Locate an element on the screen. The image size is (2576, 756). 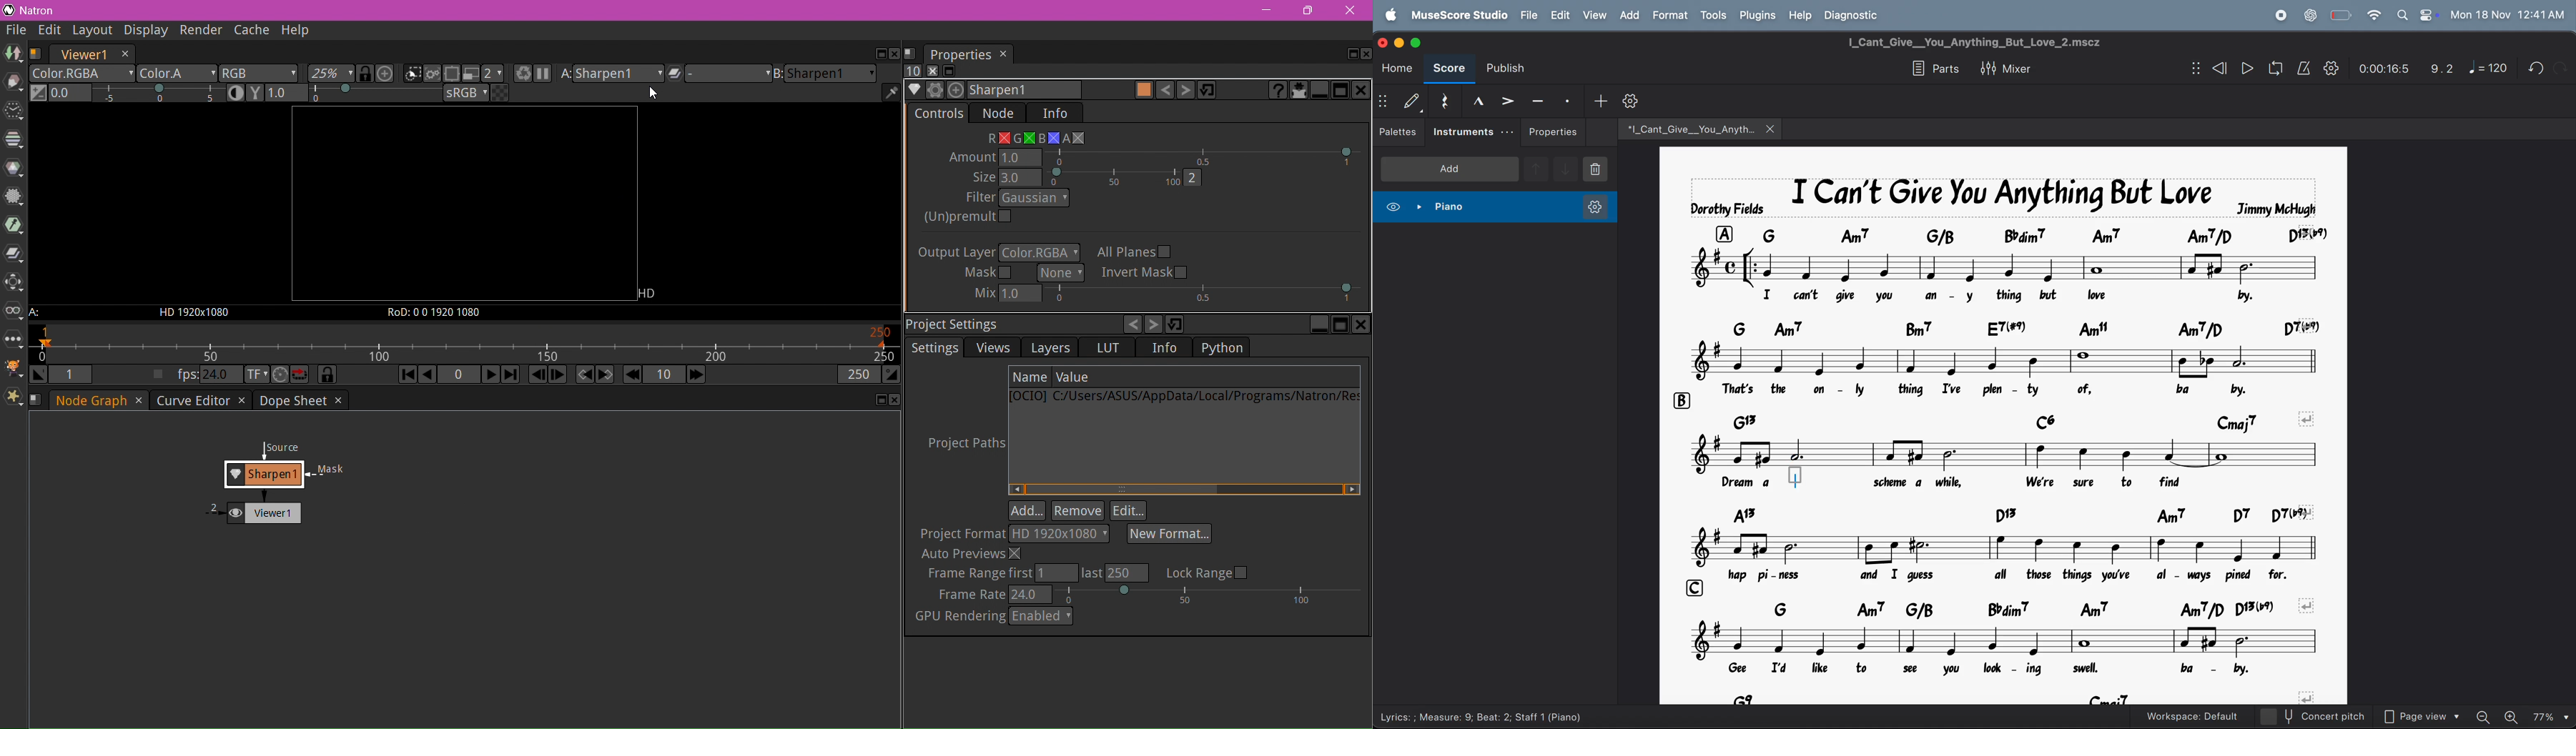
chat gpt is located at coordinates (2308, 14).